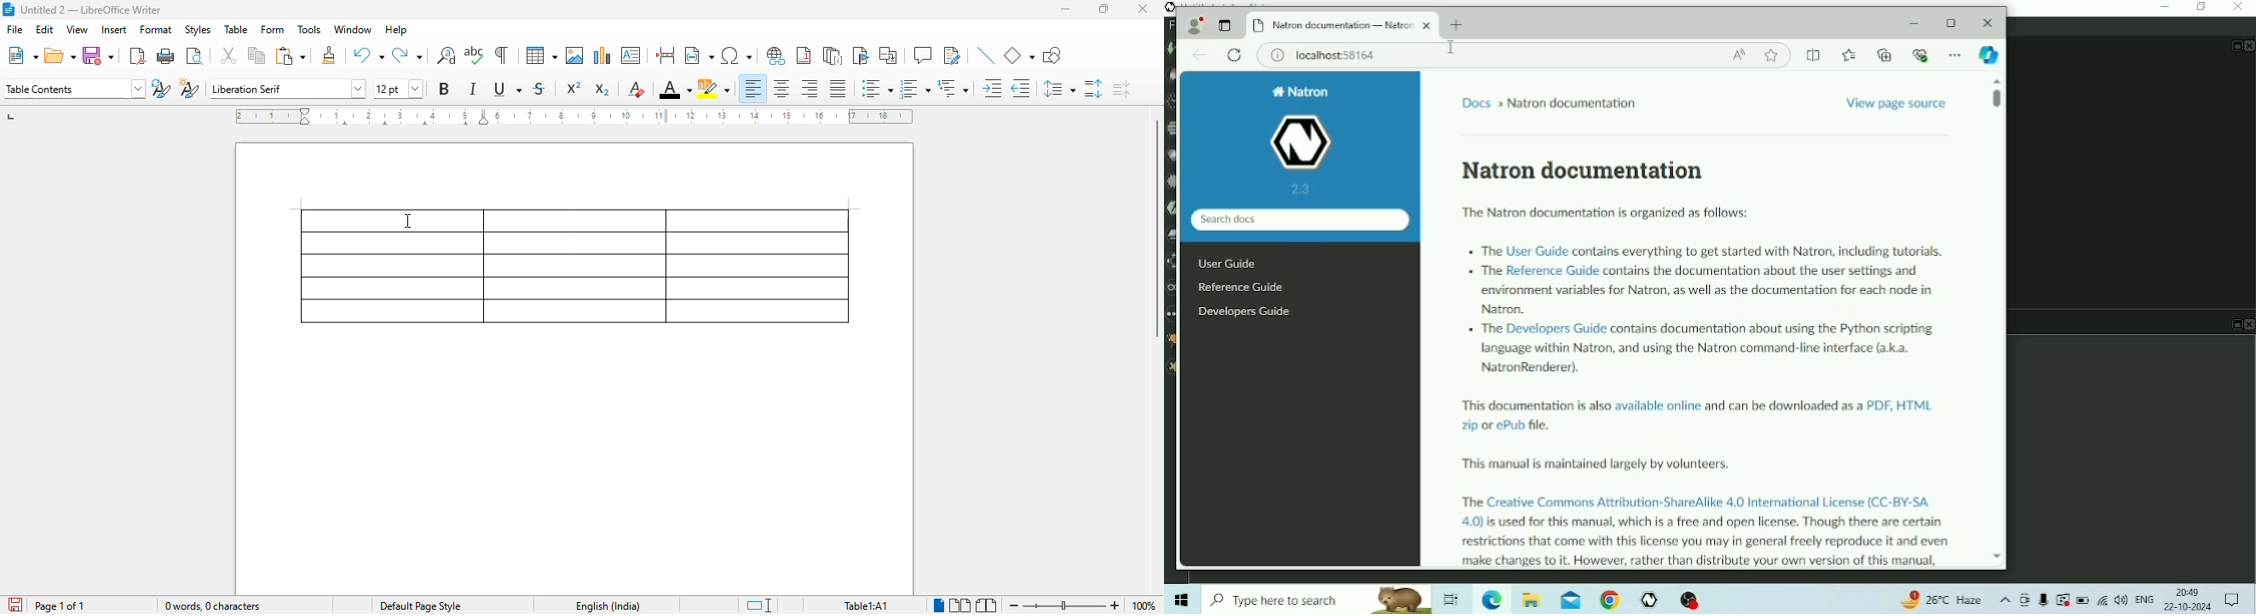 Image resolution: width=2268 pixels, height=616 pixels. What do you see at coordinates (838, 88) in the screenshot?
I see `justified` at bounding box center [838, 88].